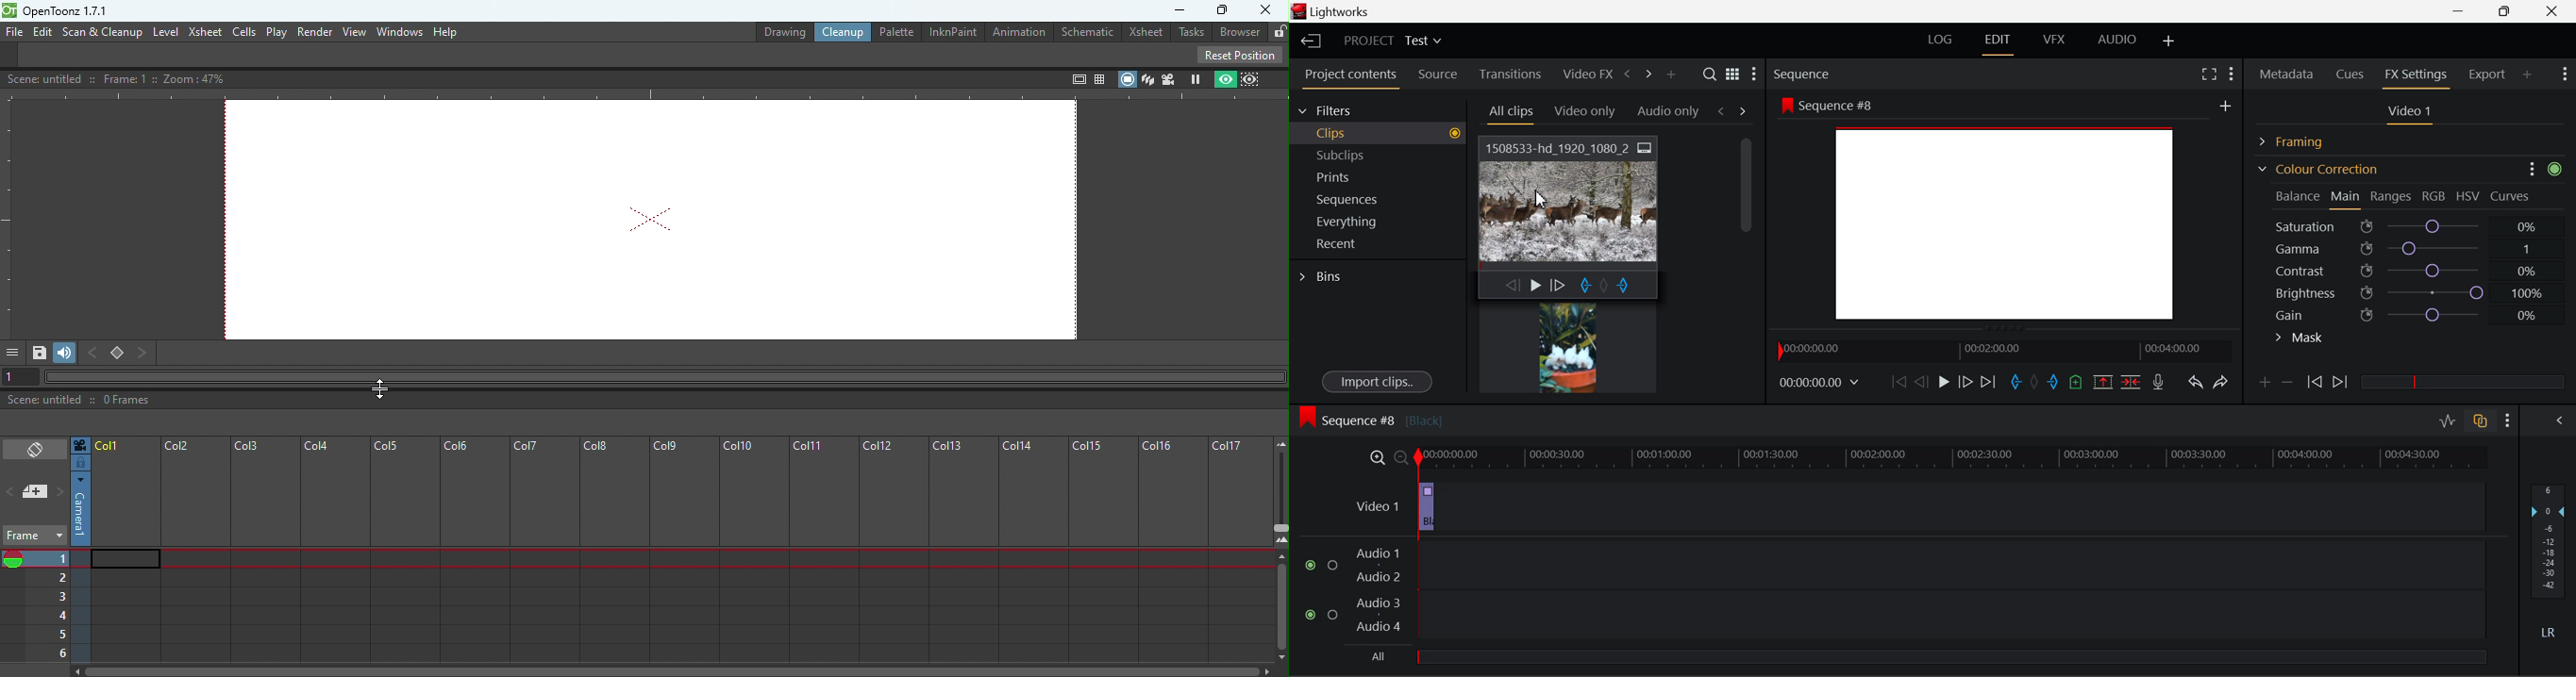 The height and width of the screenshot is (700, 2576). What do you see at coordinates (682, 548) in the screenshot?
I see `Frame` at bounding box center [682, 548].